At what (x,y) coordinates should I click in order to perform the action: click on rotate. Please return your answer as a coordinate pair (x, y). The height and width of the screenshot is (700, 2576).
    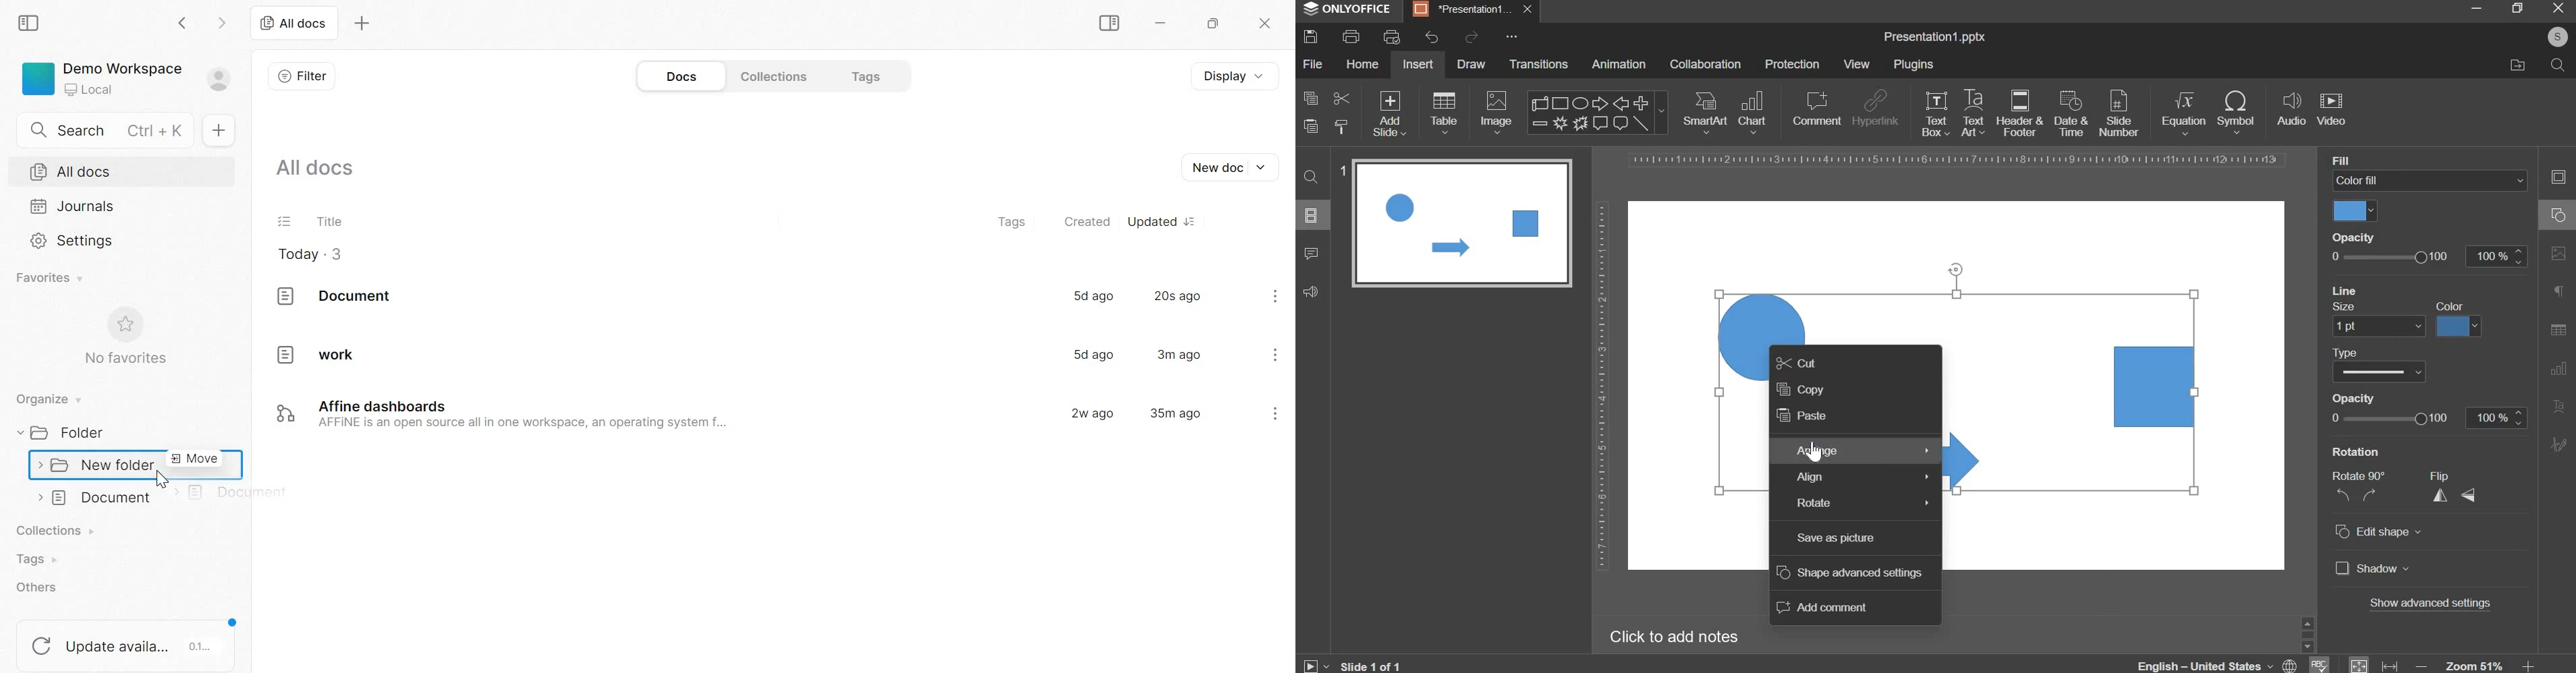
    Looking at the image, I should click on (1862, 503).